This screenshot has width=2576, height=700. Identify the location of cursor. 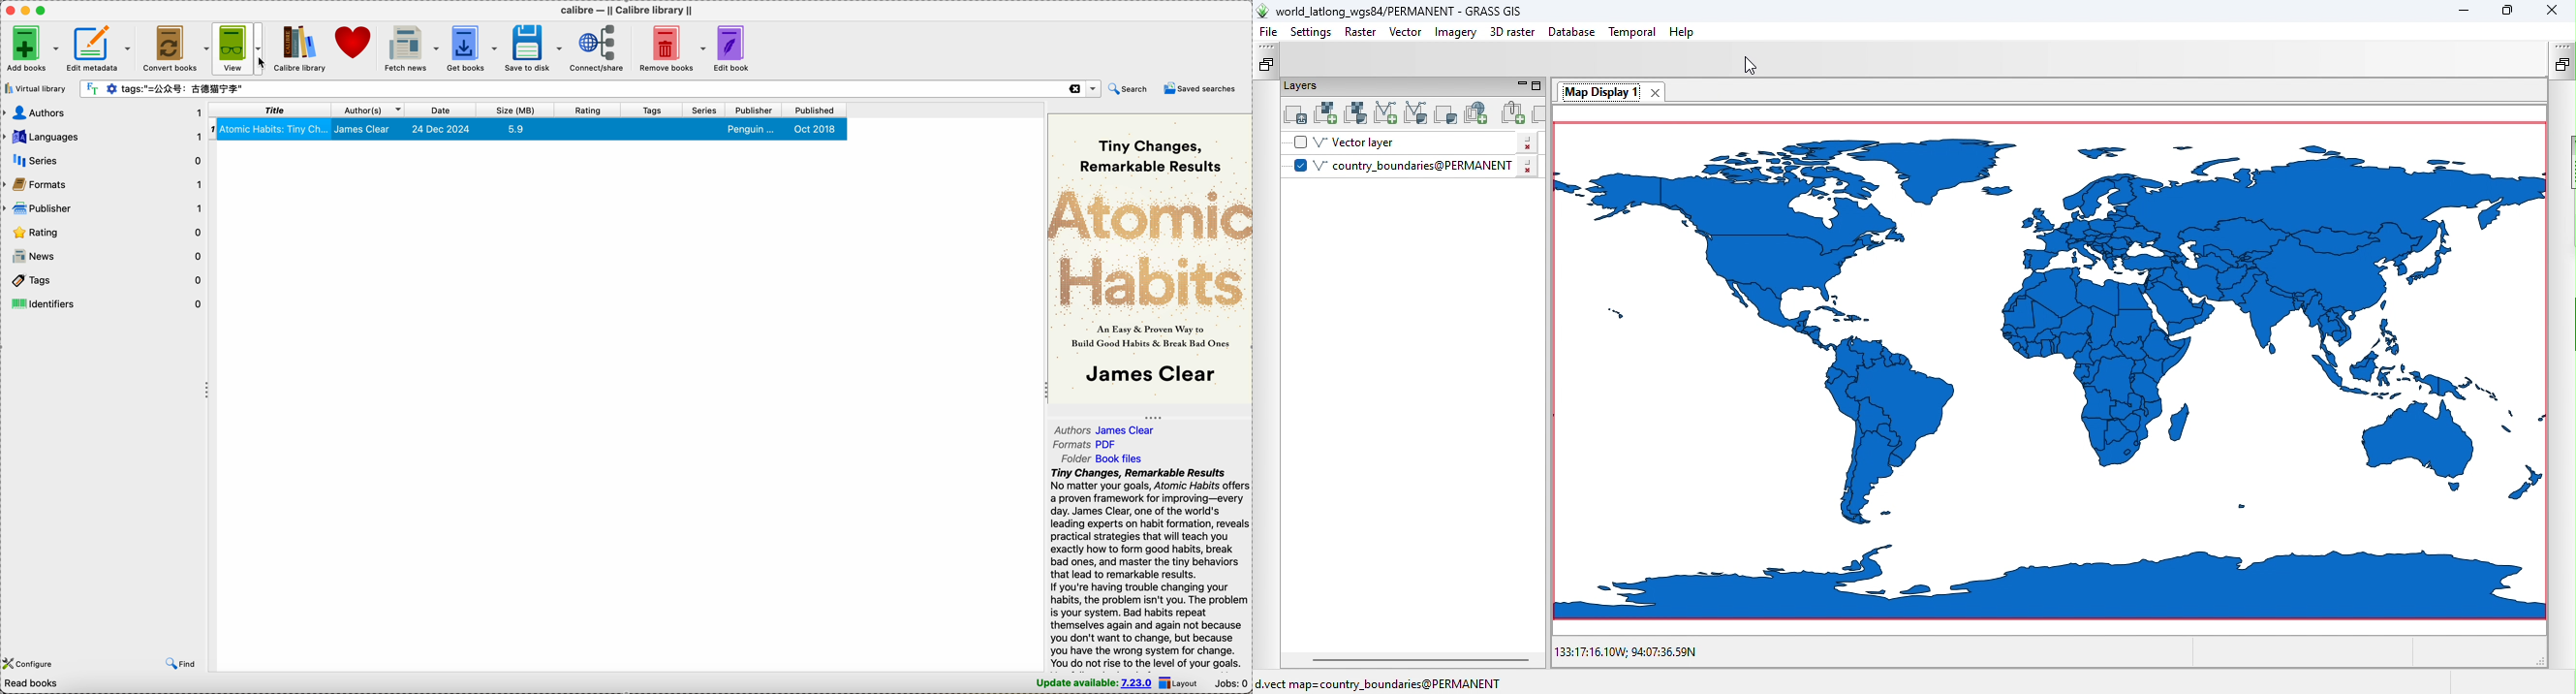
(266, 63).